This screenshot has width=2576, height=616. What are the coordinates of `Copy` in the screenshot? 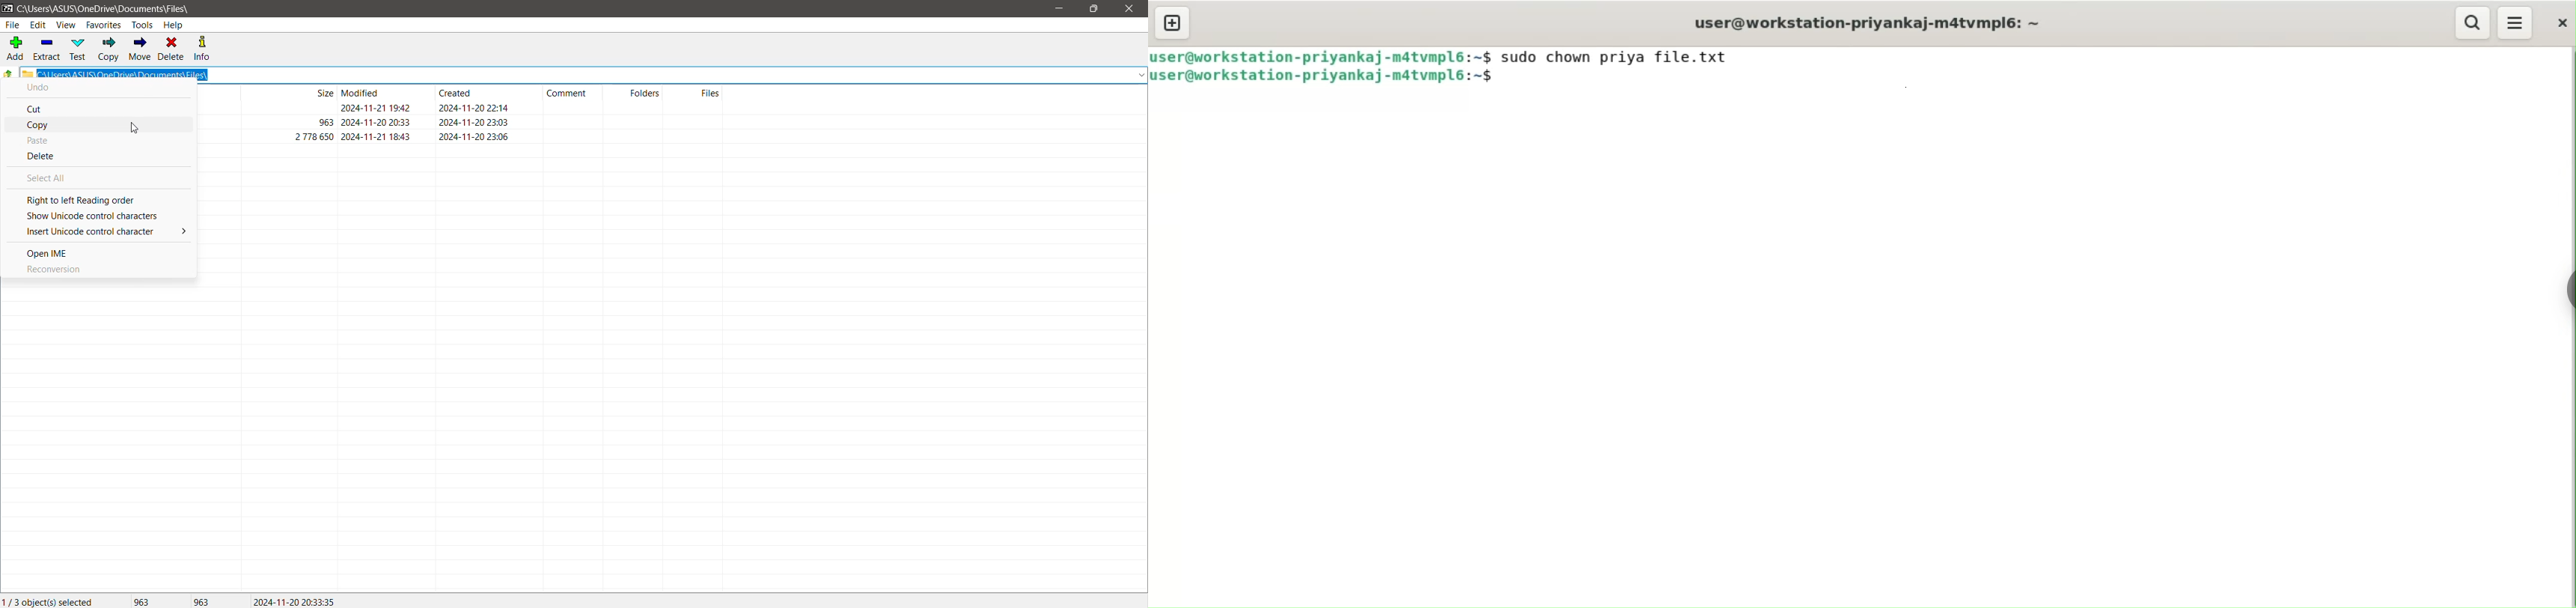 It's located at (48, 124).